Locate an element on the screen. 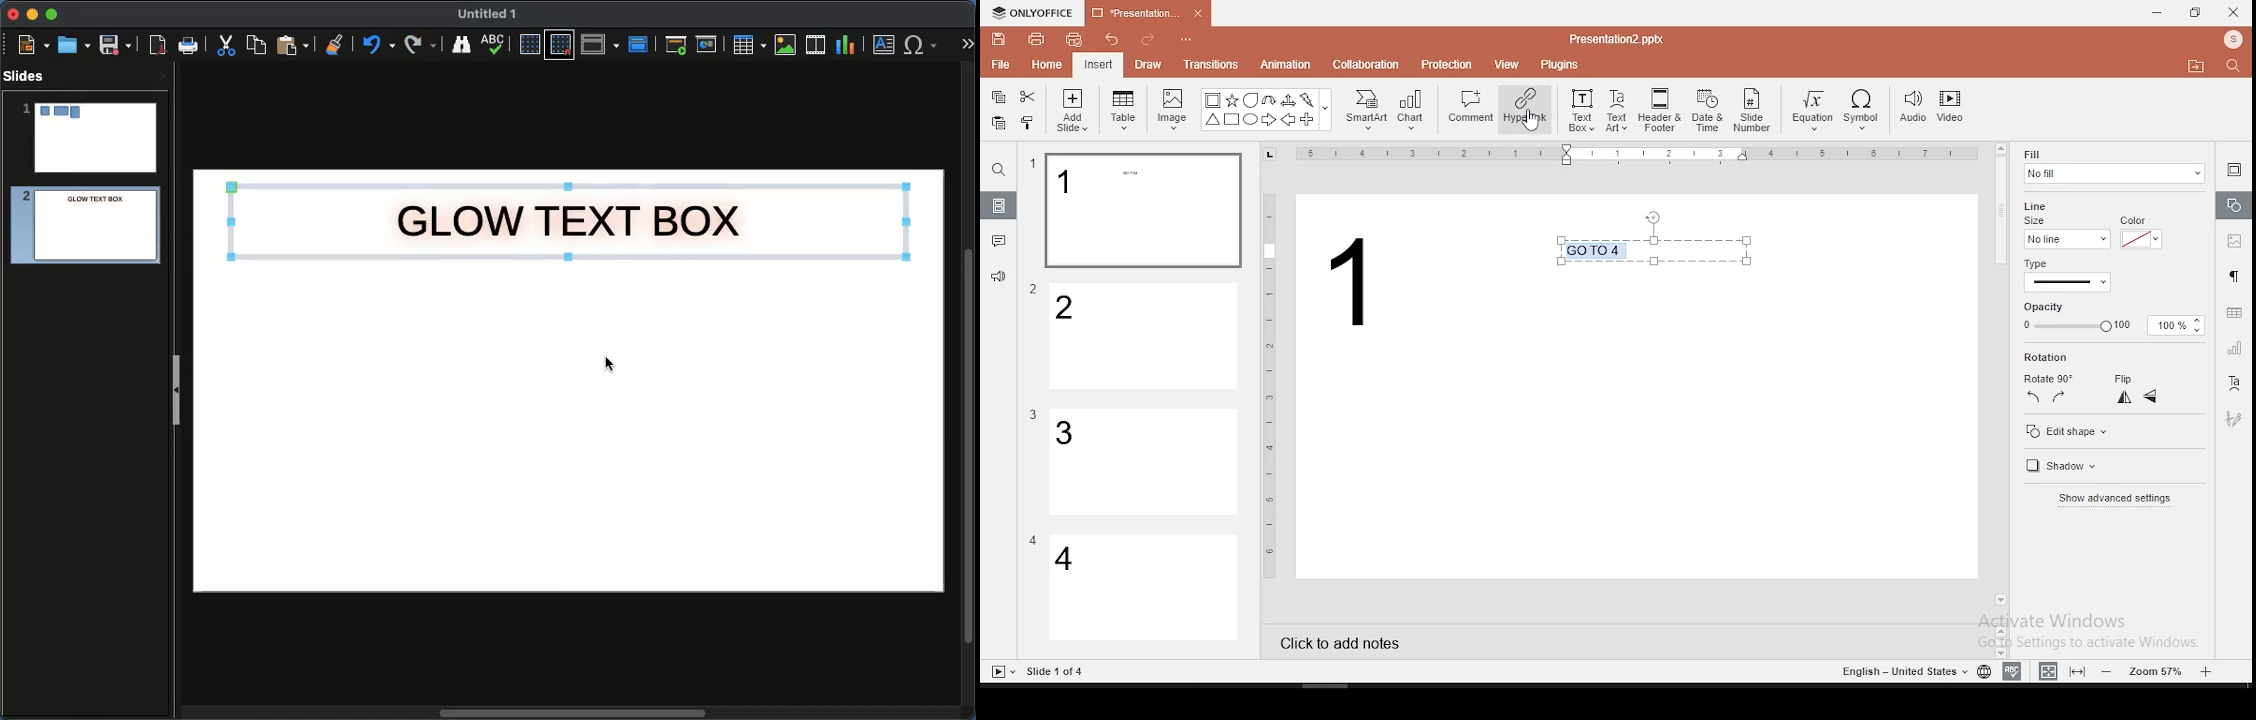 This screenshot has height=728, width=2268. Flash is located at coordinates (1309, 100).